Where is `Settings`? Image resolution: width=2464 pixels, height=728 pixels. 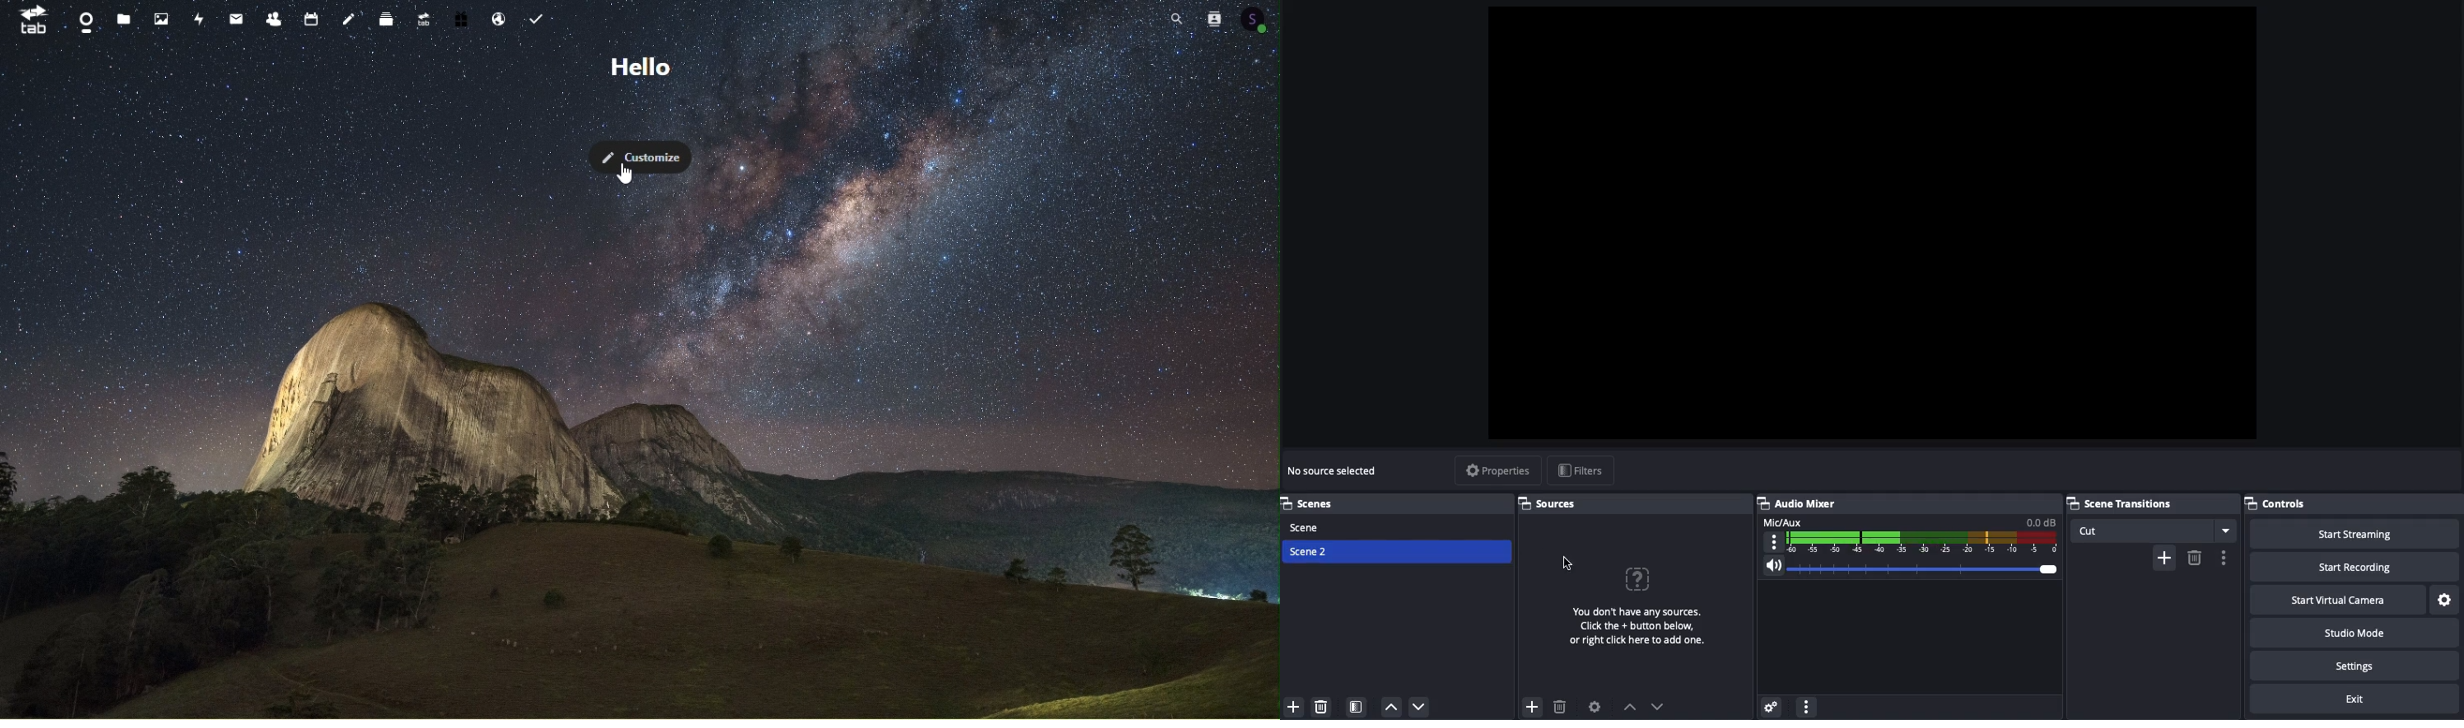
Settings is located at coordinates (2444, 597).